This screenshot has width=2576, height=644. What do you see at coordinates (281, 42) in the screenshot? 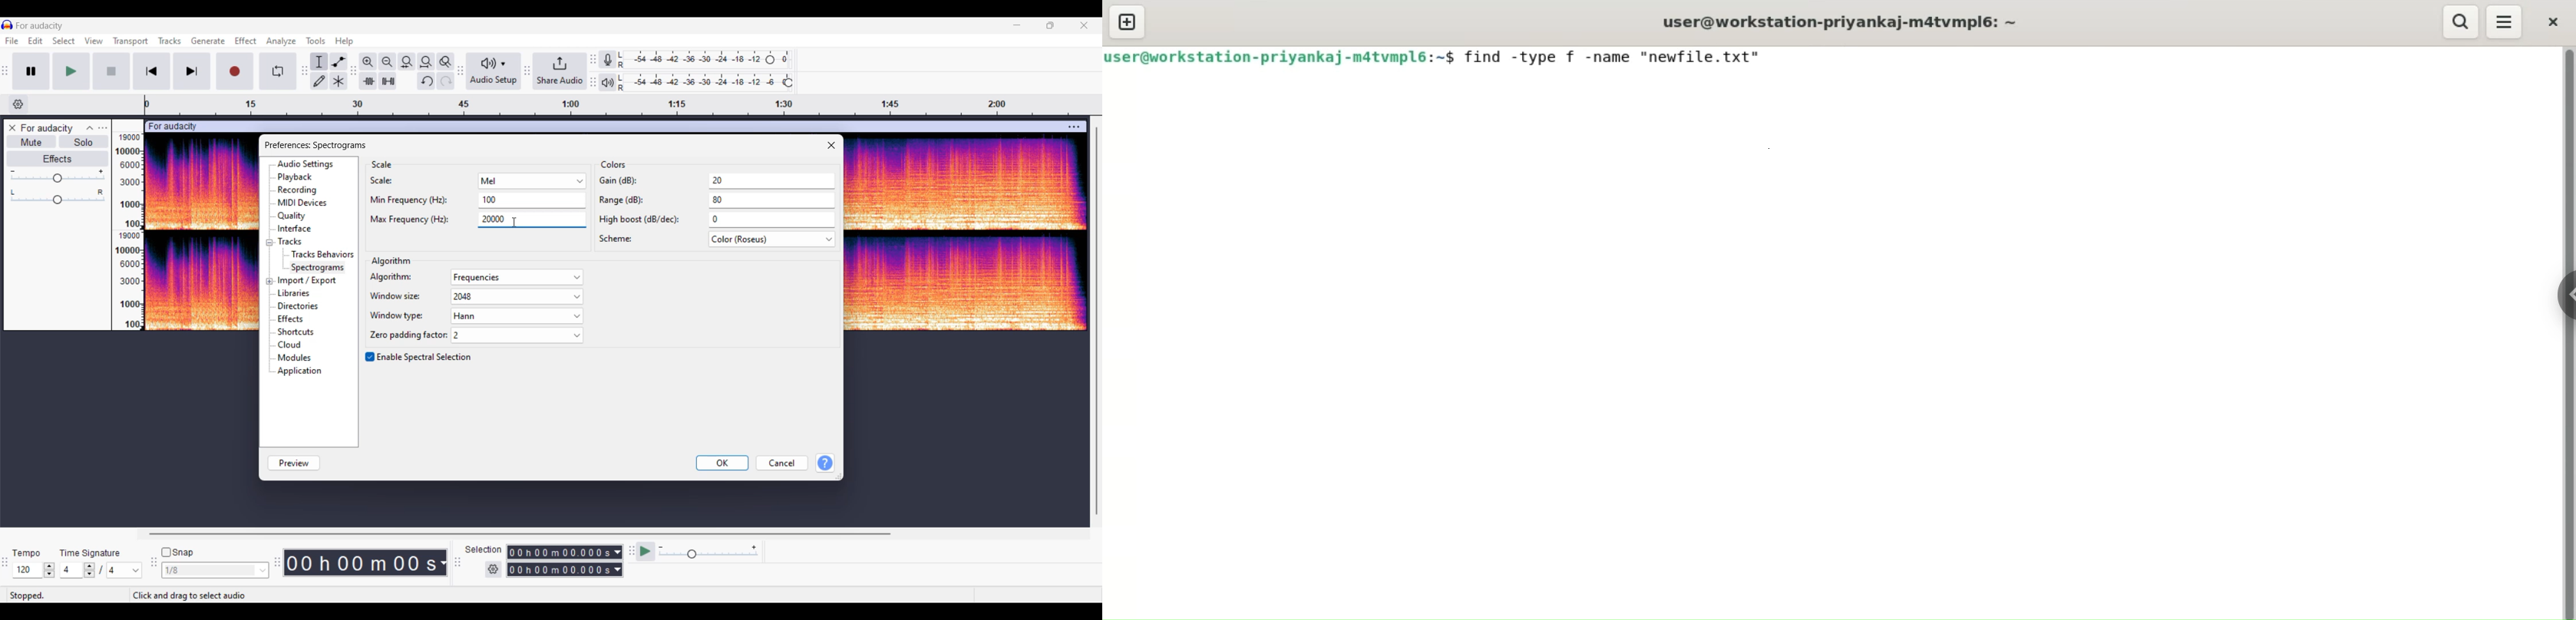
I see `Analyze menu` at bounding box center [281, 42].